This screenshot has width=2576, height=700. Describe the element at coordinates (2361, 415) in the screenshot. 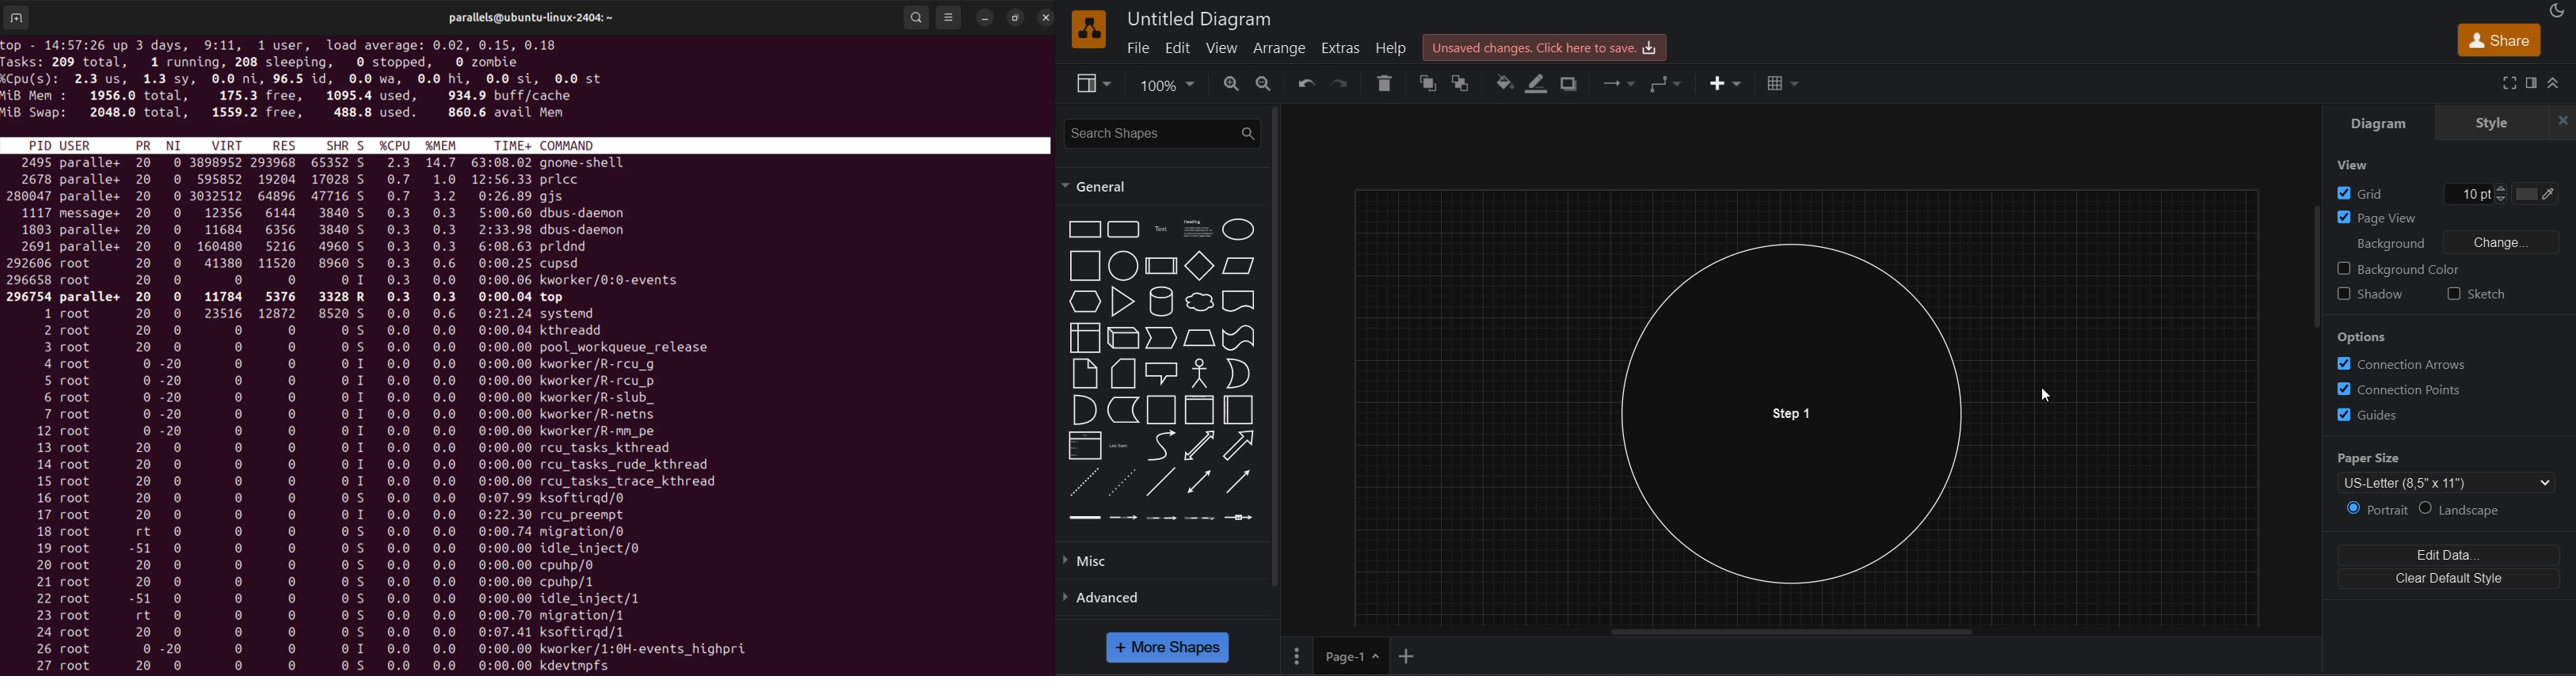

I see `guides` at that location.